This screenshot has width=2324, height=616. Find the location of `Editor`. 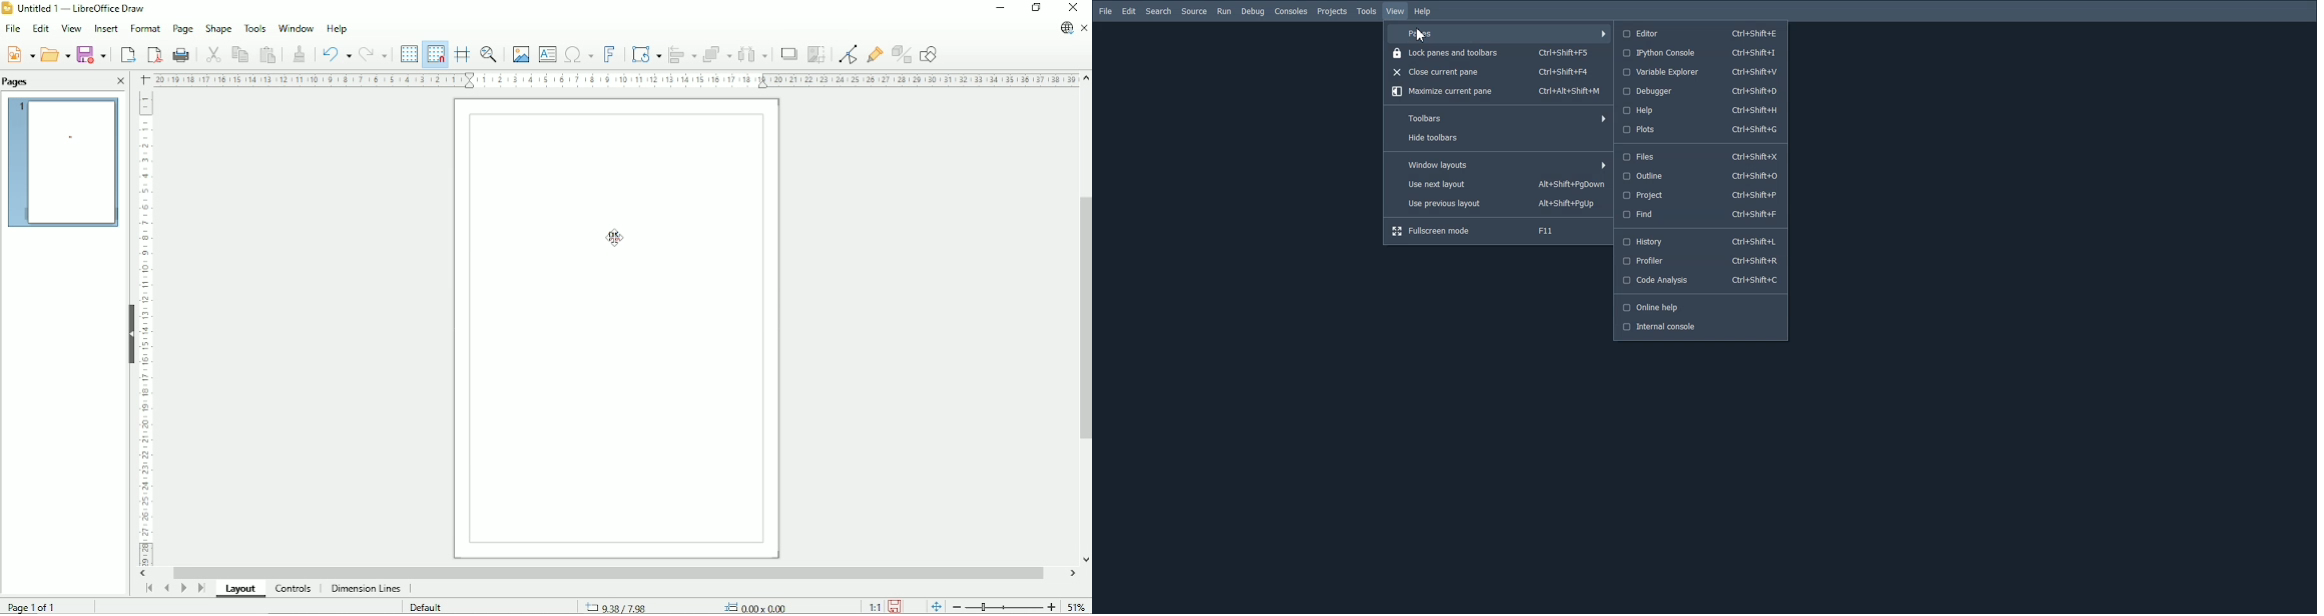

Editor is located at coordinates (1701, 32).